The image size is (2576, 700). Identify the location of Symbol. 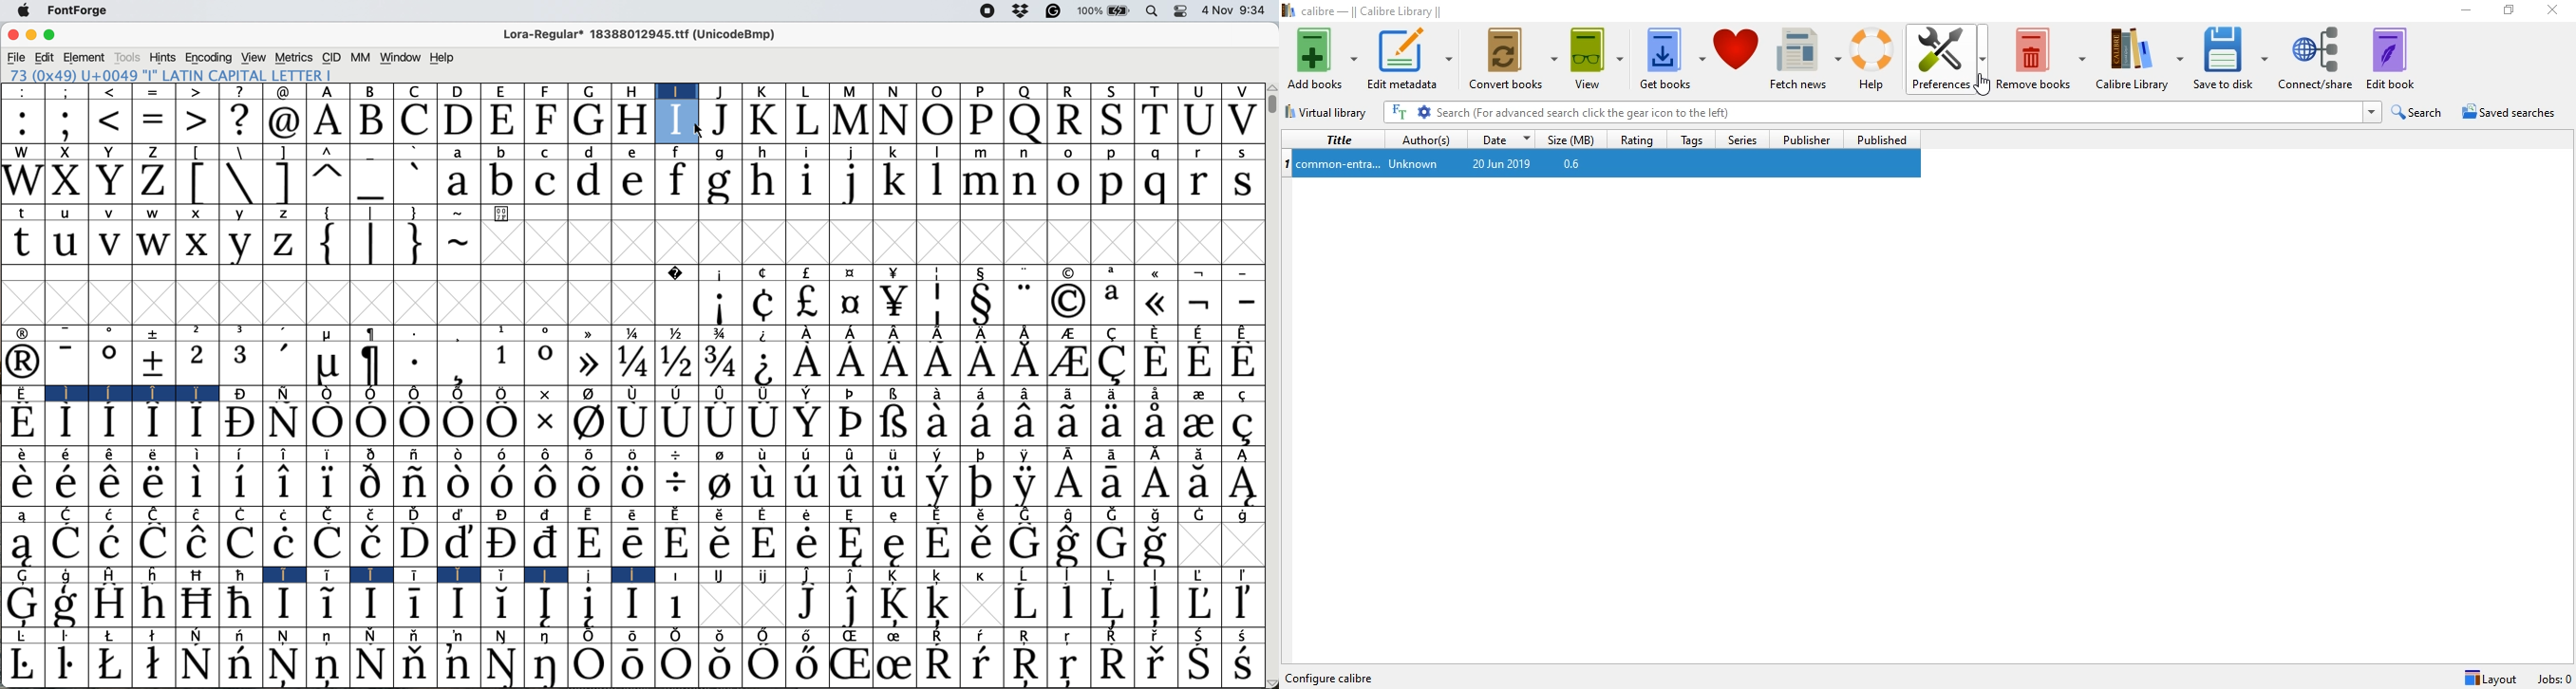
(848, 302).